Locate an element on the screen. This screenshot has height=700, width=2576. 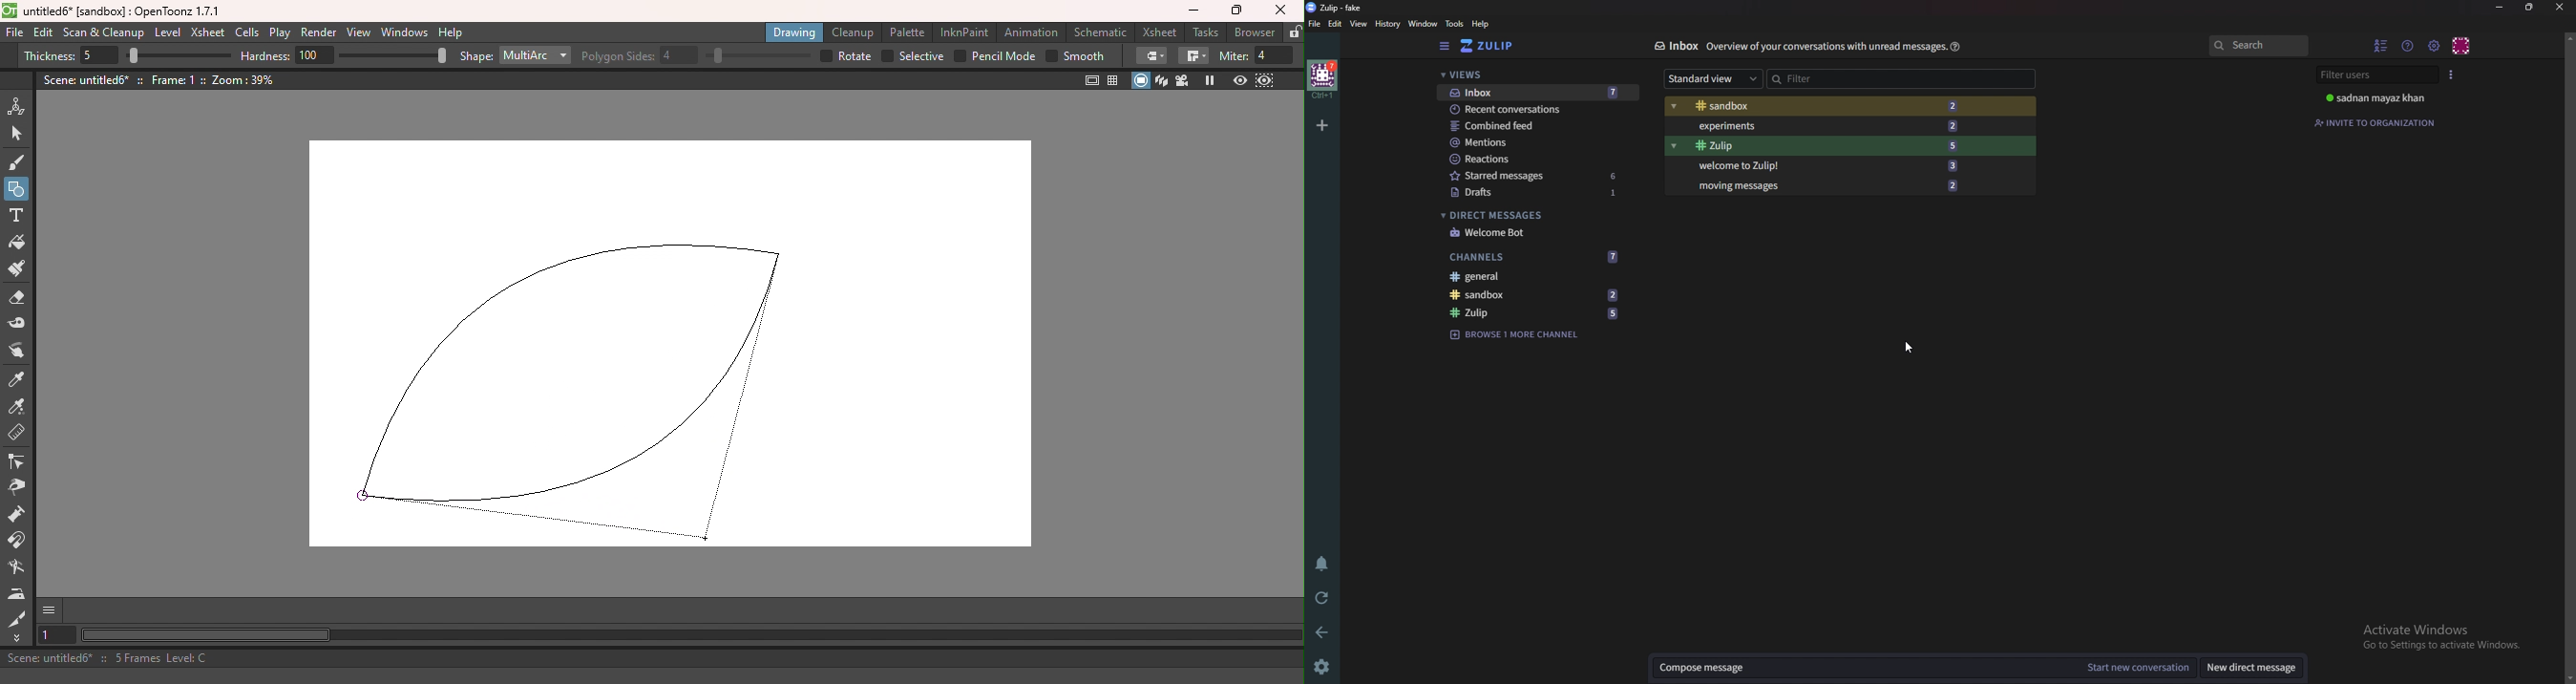
Compose message is located at coordinates (1863, 668).